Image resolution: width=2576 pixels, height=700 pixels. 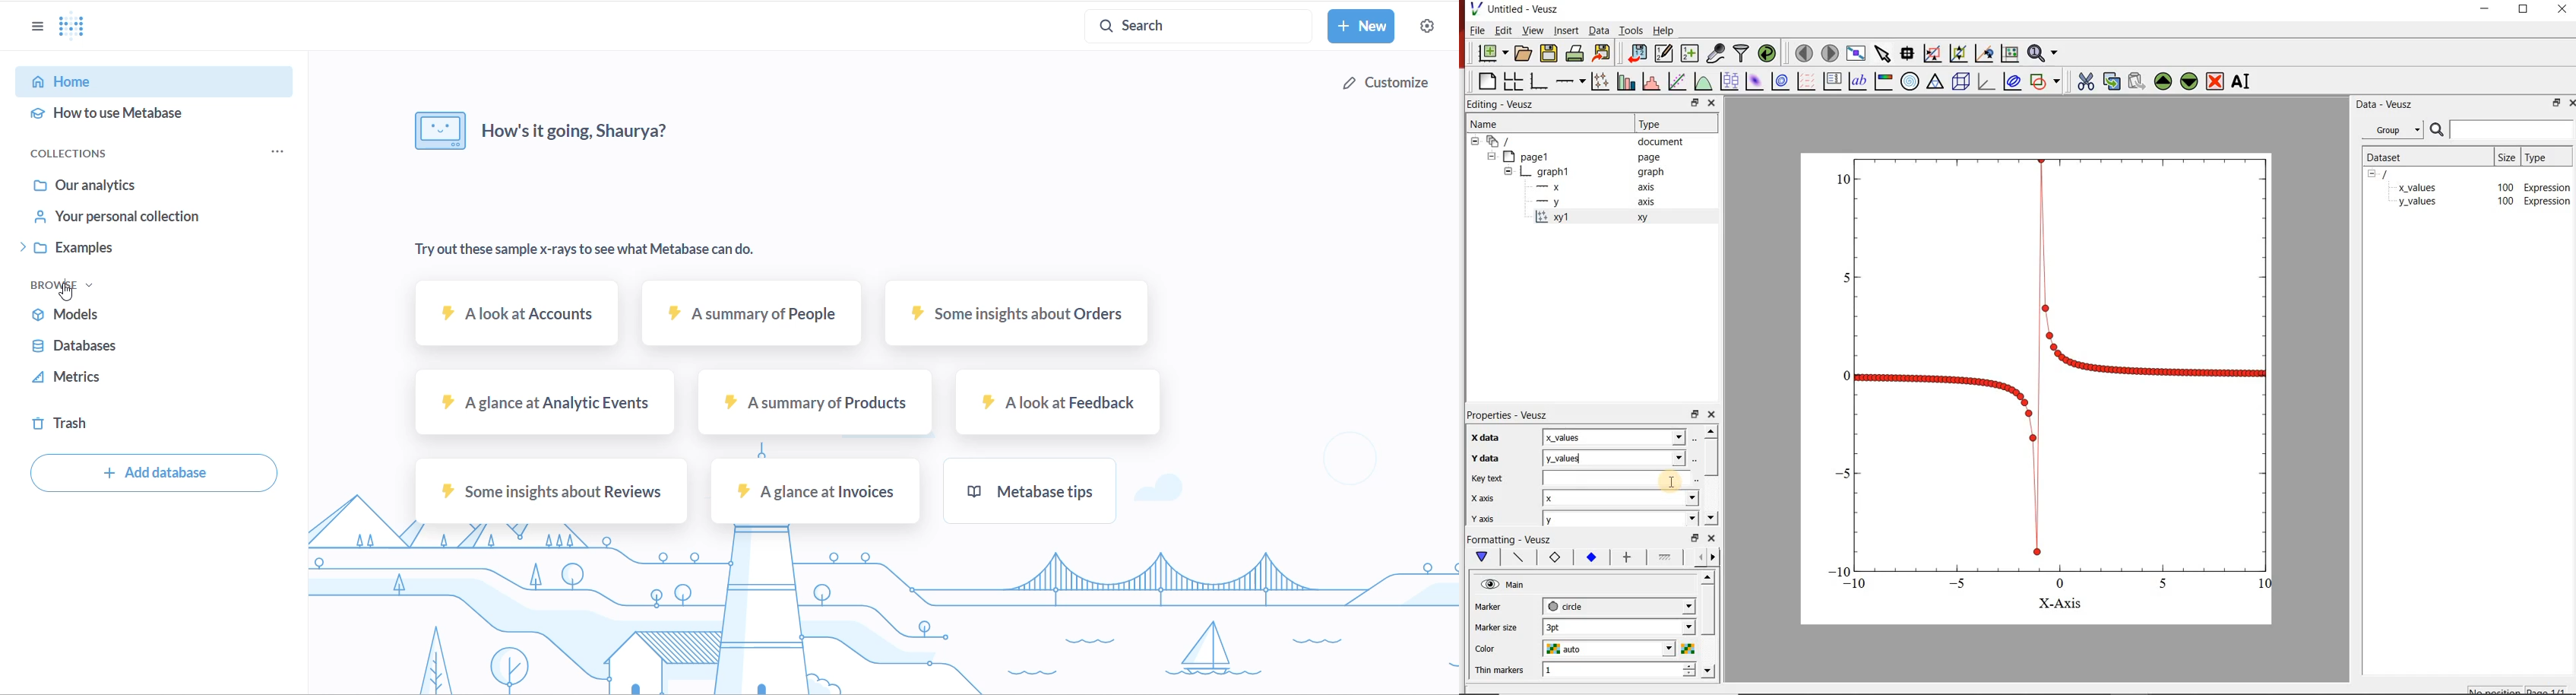 What do you see at coordinates (2011, 81) in the screenshot?
I see `plot covariance ellipse` at bounding box center [2011, 81].